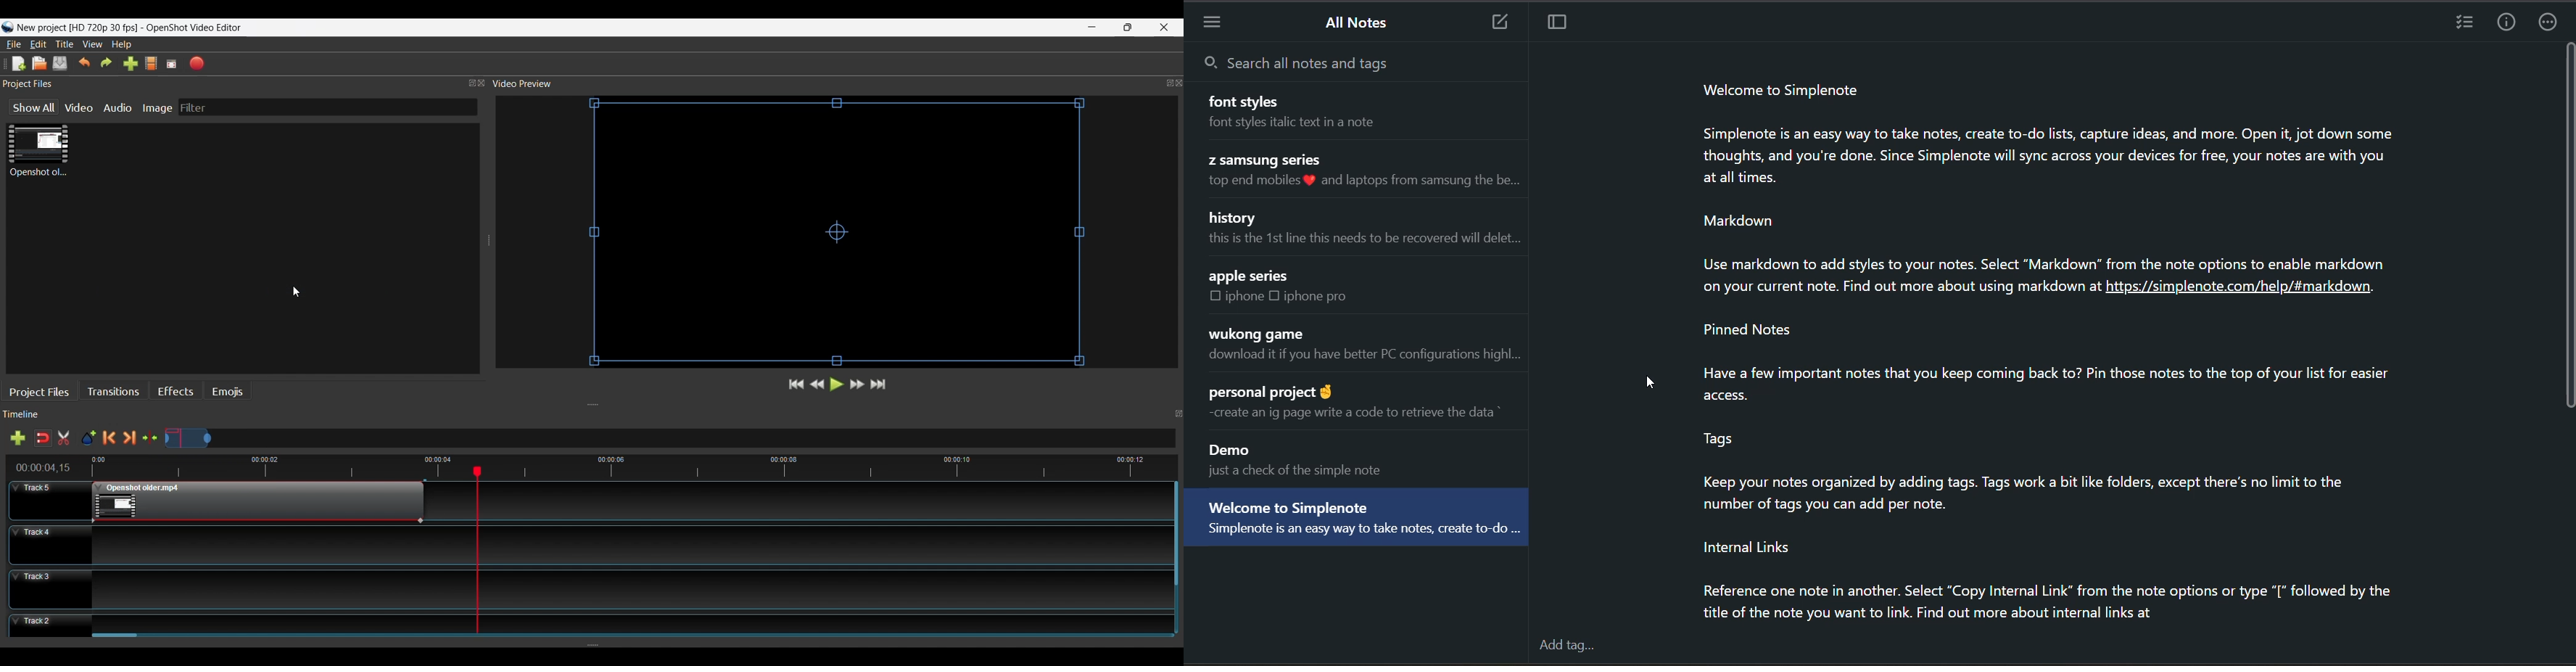  Describe the element at coordinates (43, 438) in the screenshot. I see `Snap` at that location.